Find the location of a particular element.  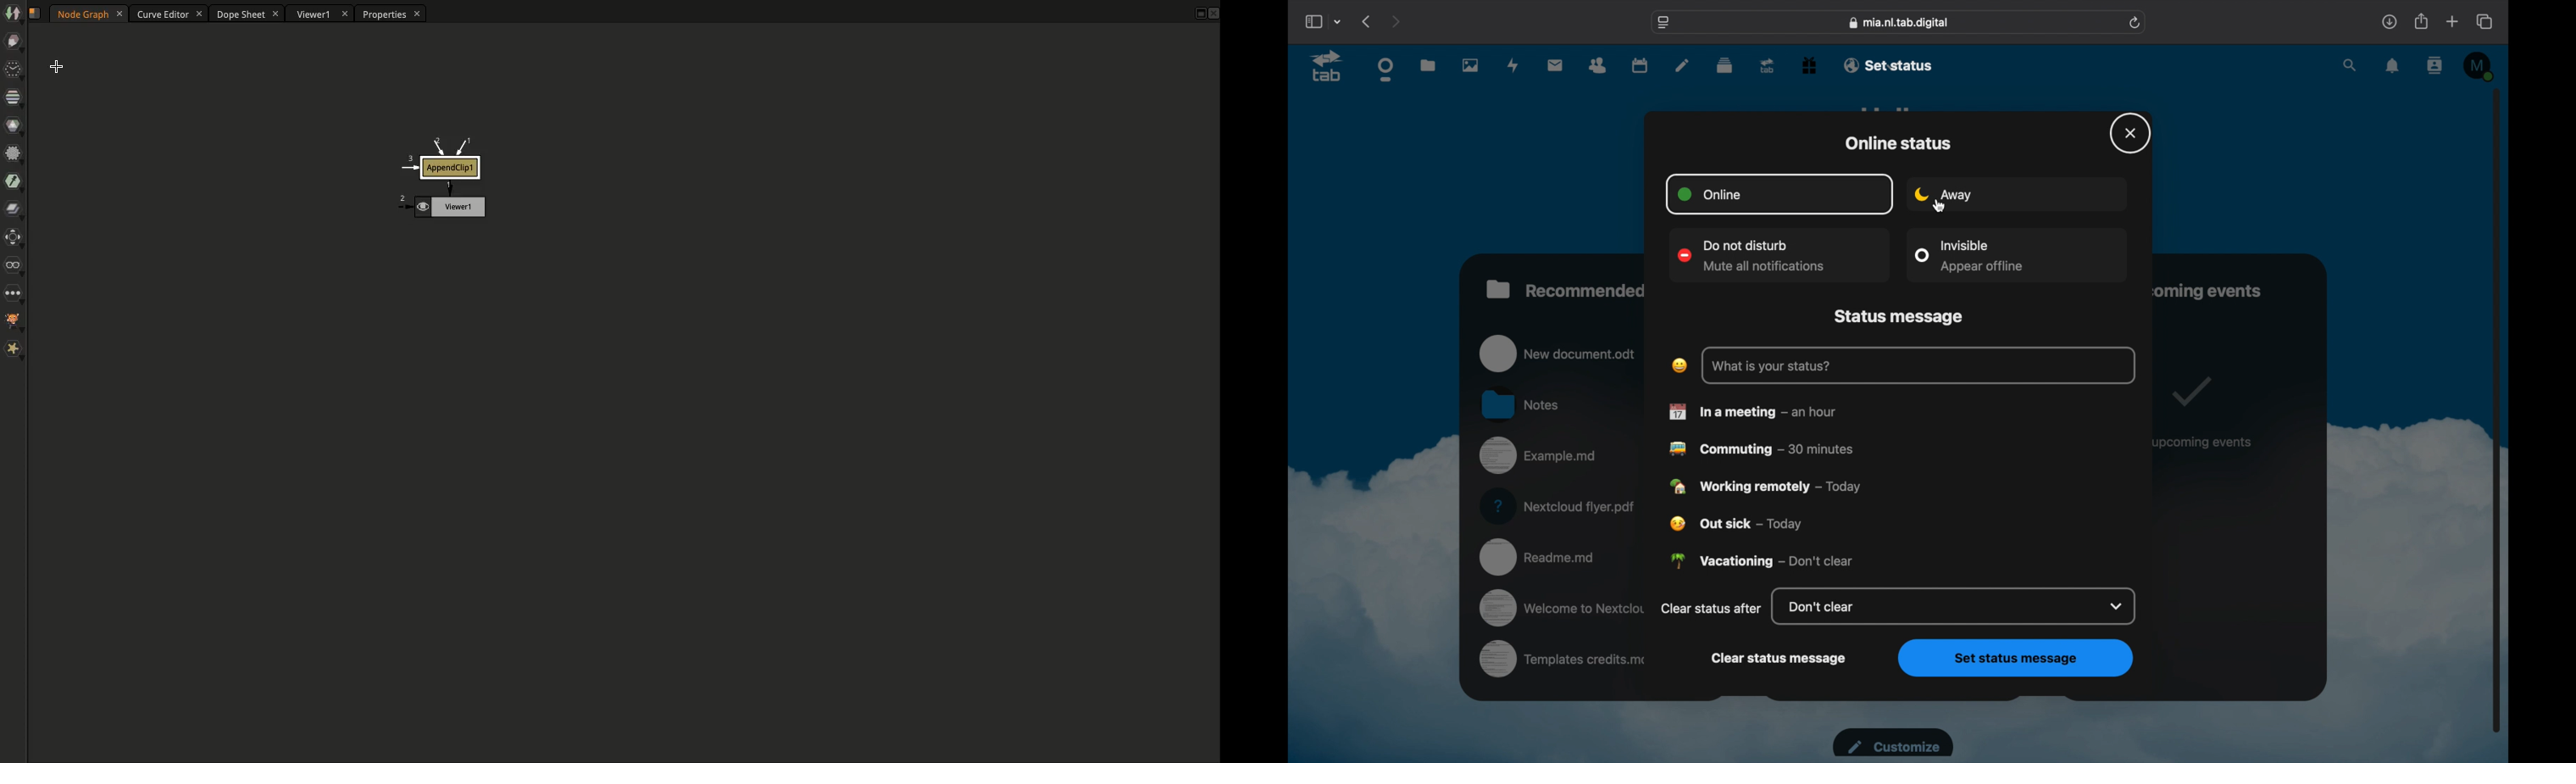

share is located at coordinates (2422, 20).